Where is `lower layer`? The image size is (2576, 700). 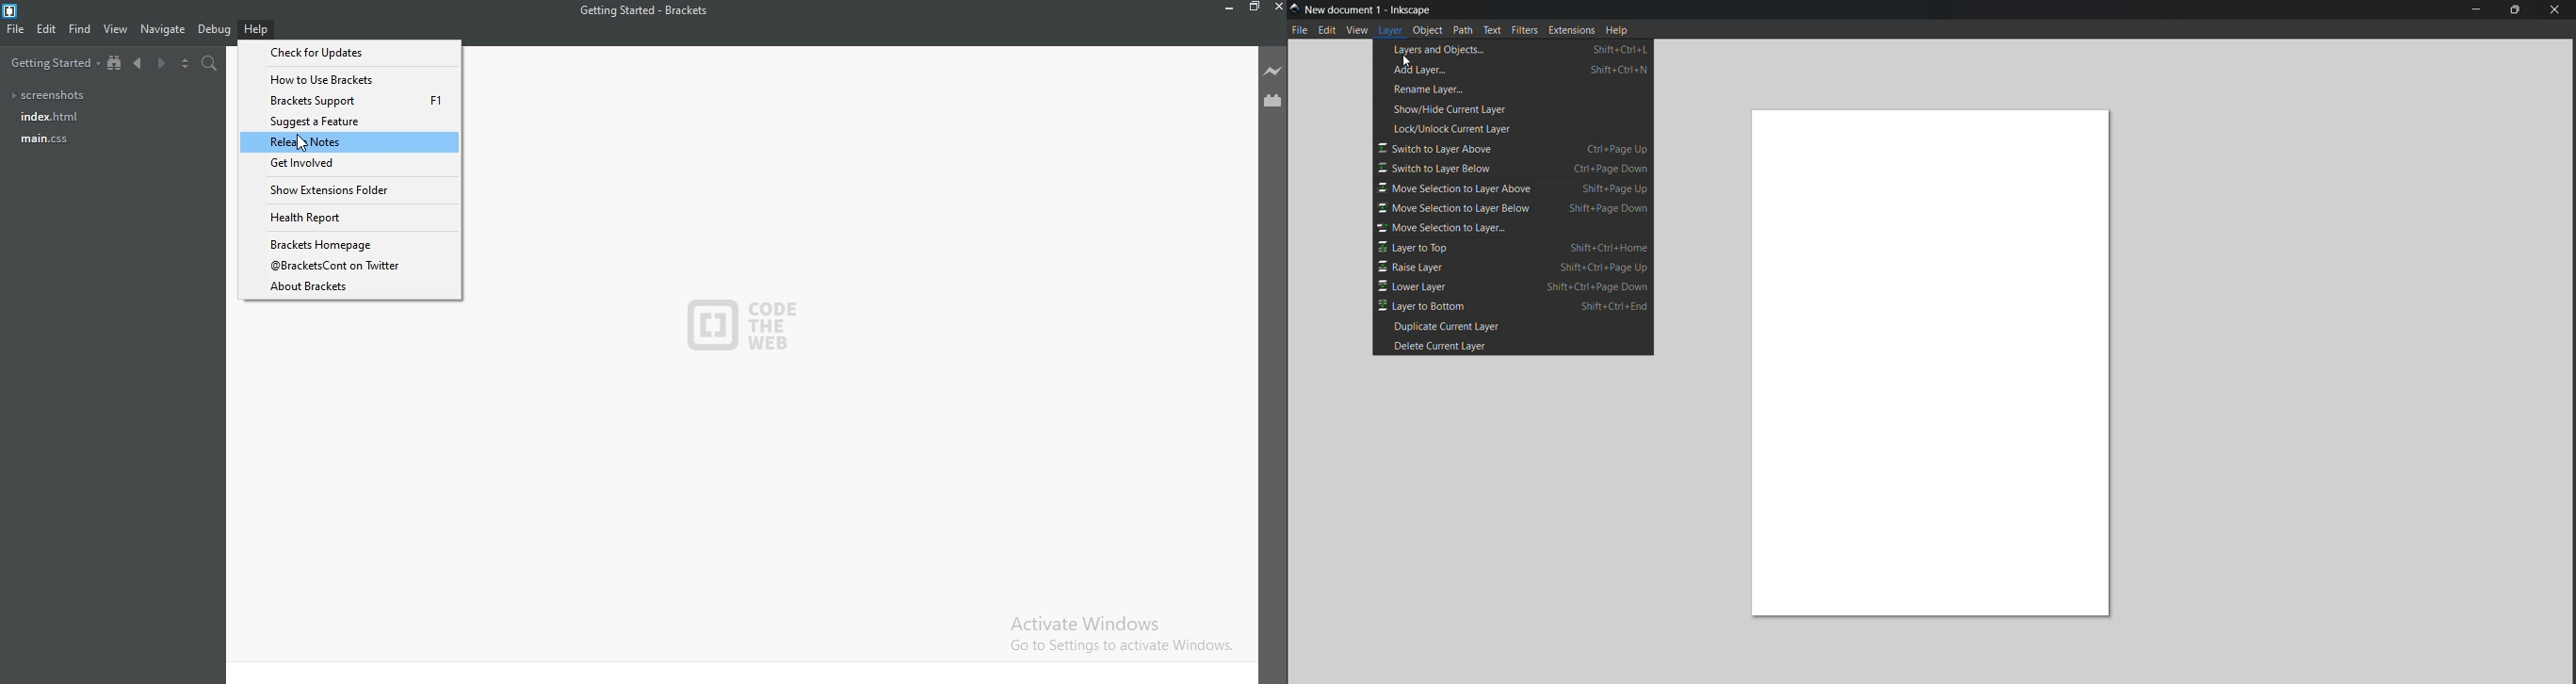 lower layer is located at coordinates (1515, 285).